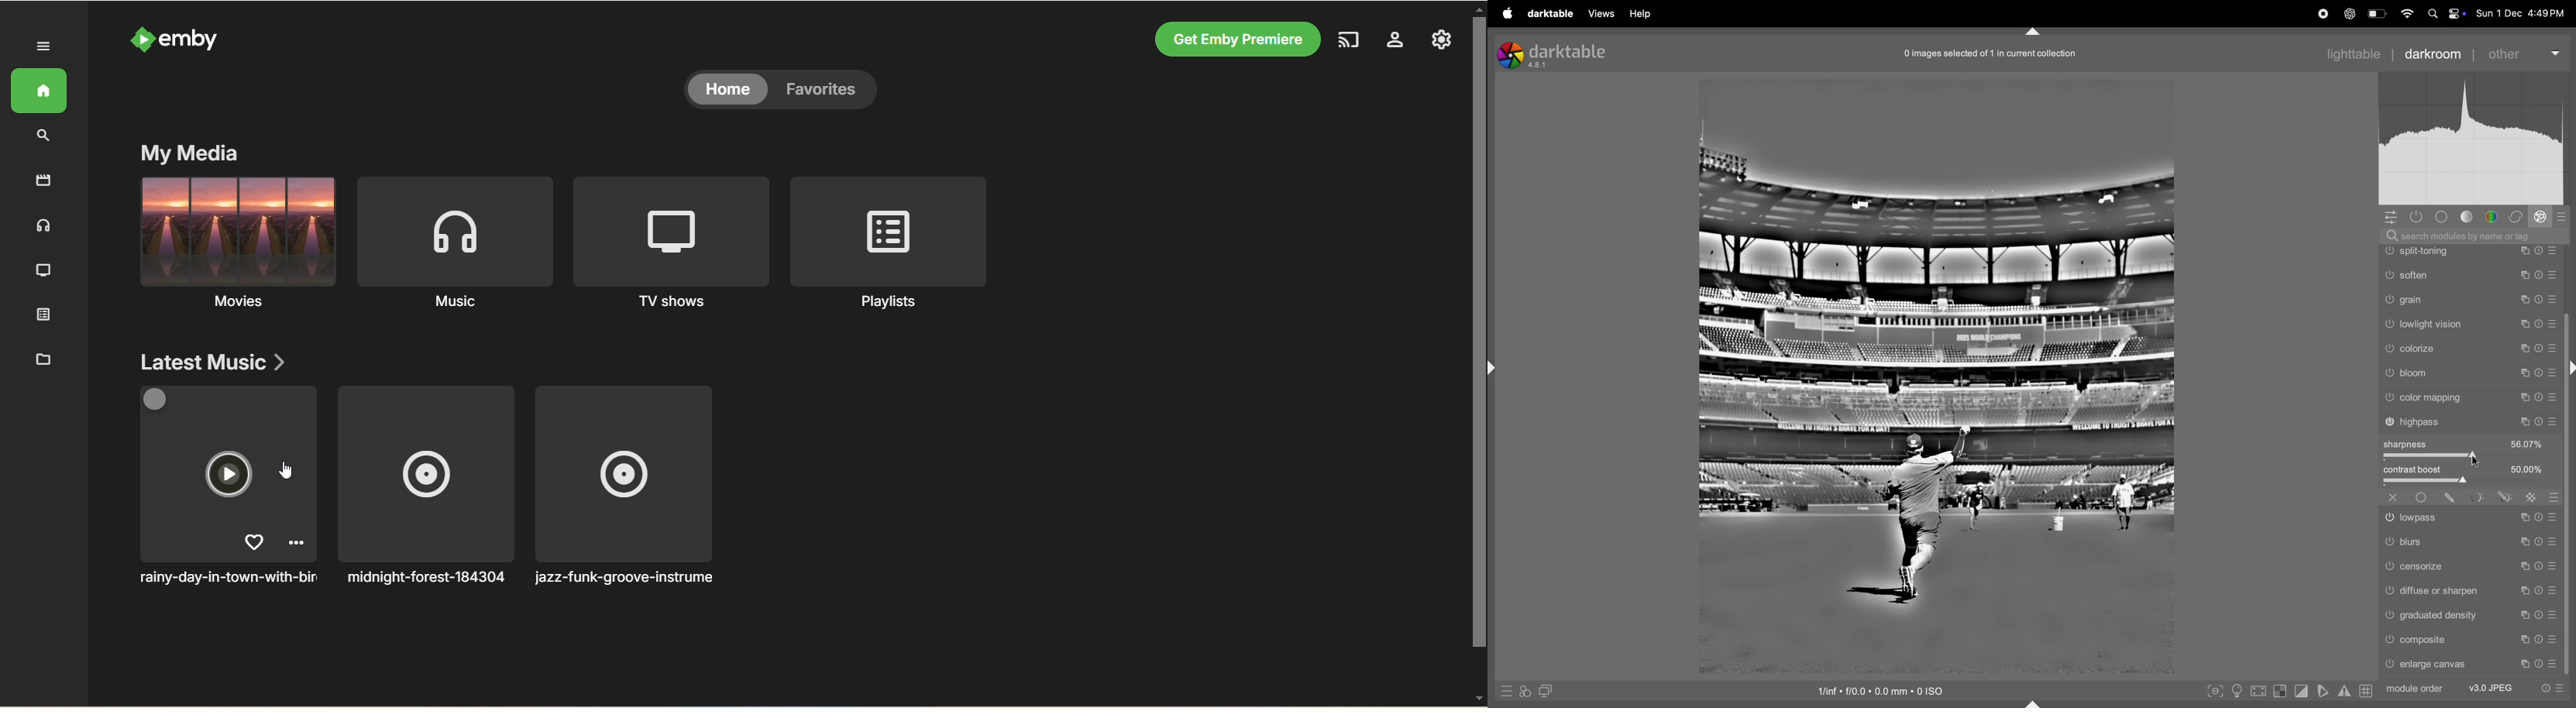 The image size is (2576, 728). What do you see at coordinates (1890, 691) in the screenshot?
I see `iso` at bounding box center [1890, 691].